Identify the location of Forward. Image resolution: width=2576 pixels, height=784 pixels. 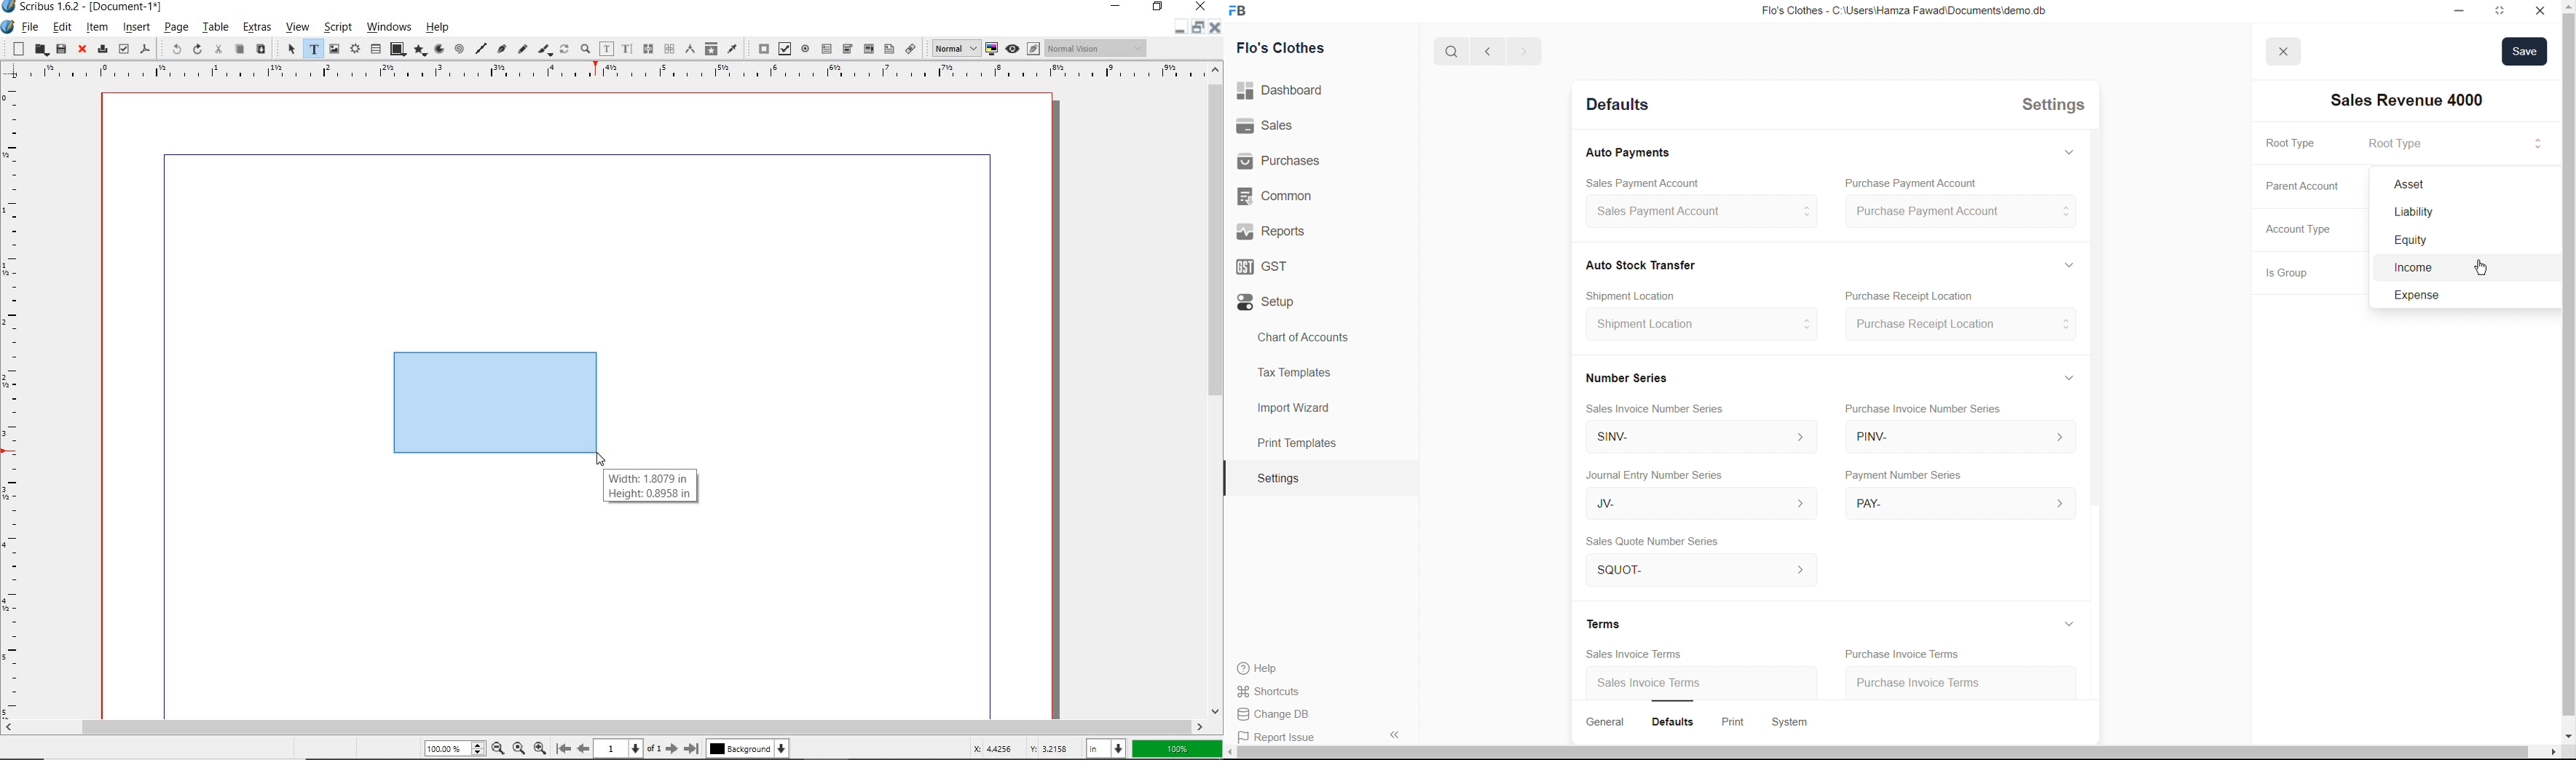
(1523, 51).